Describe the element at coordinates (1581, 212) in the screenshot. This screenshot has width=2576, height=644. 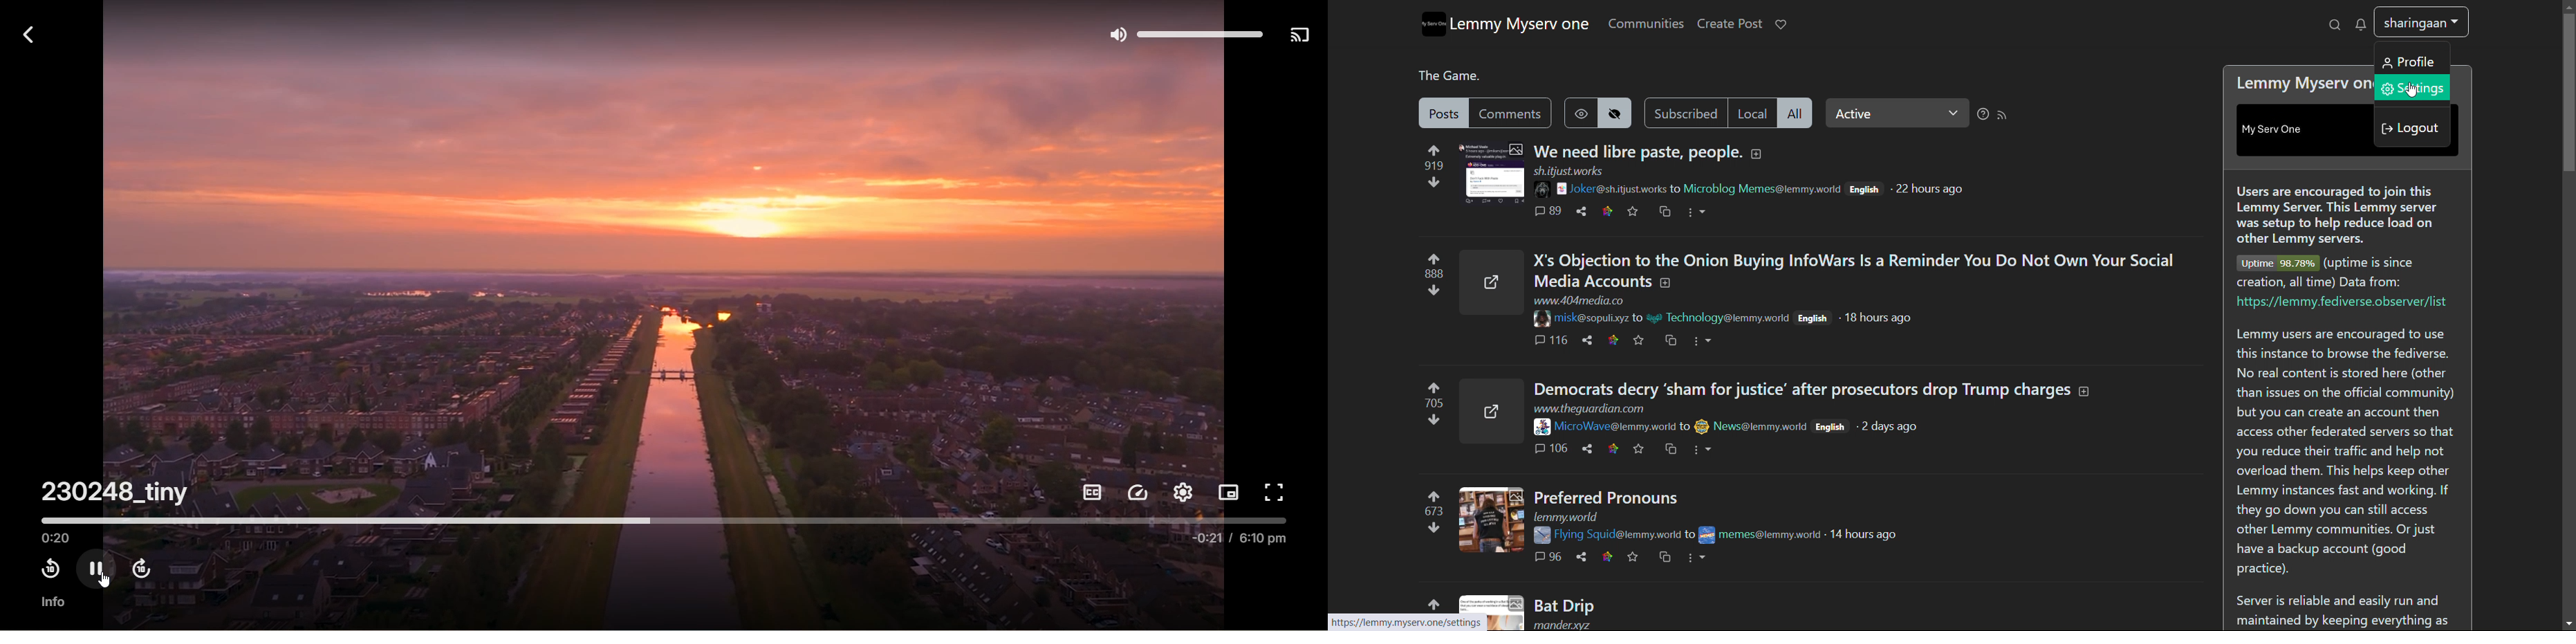
I see `share` at that location.